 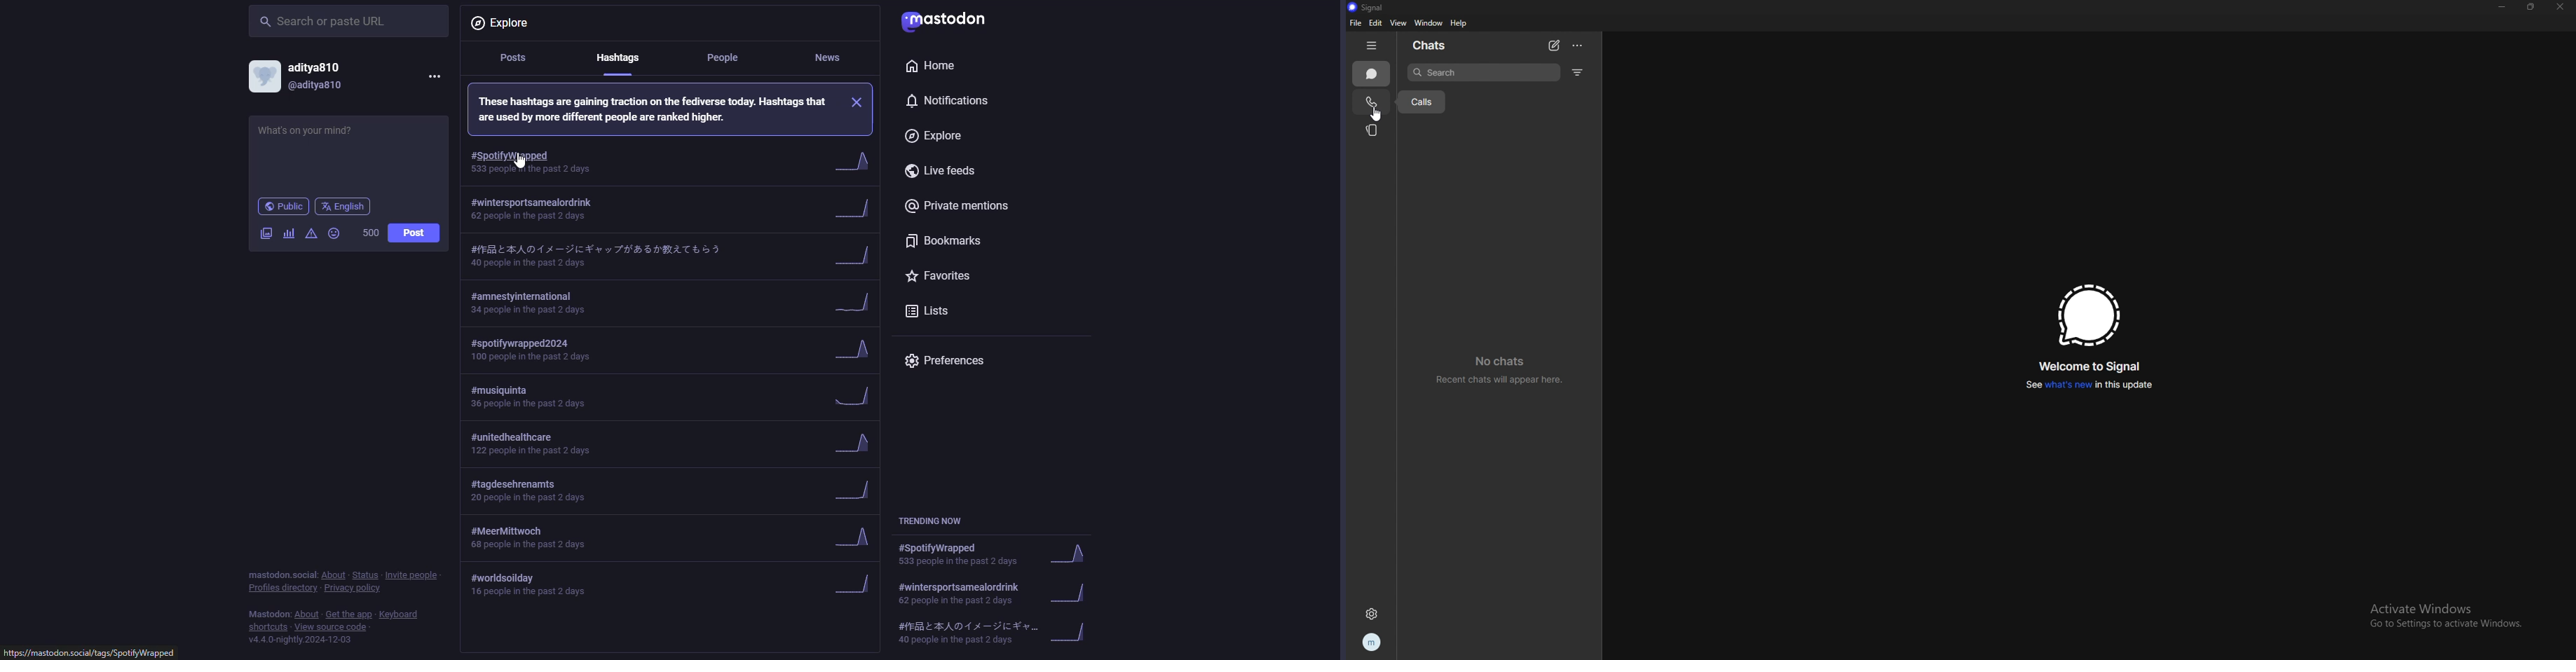 What do you see at coordinates (557, 305) in the screenshot?
I see `hashtag` at bounding box center [557, 305].